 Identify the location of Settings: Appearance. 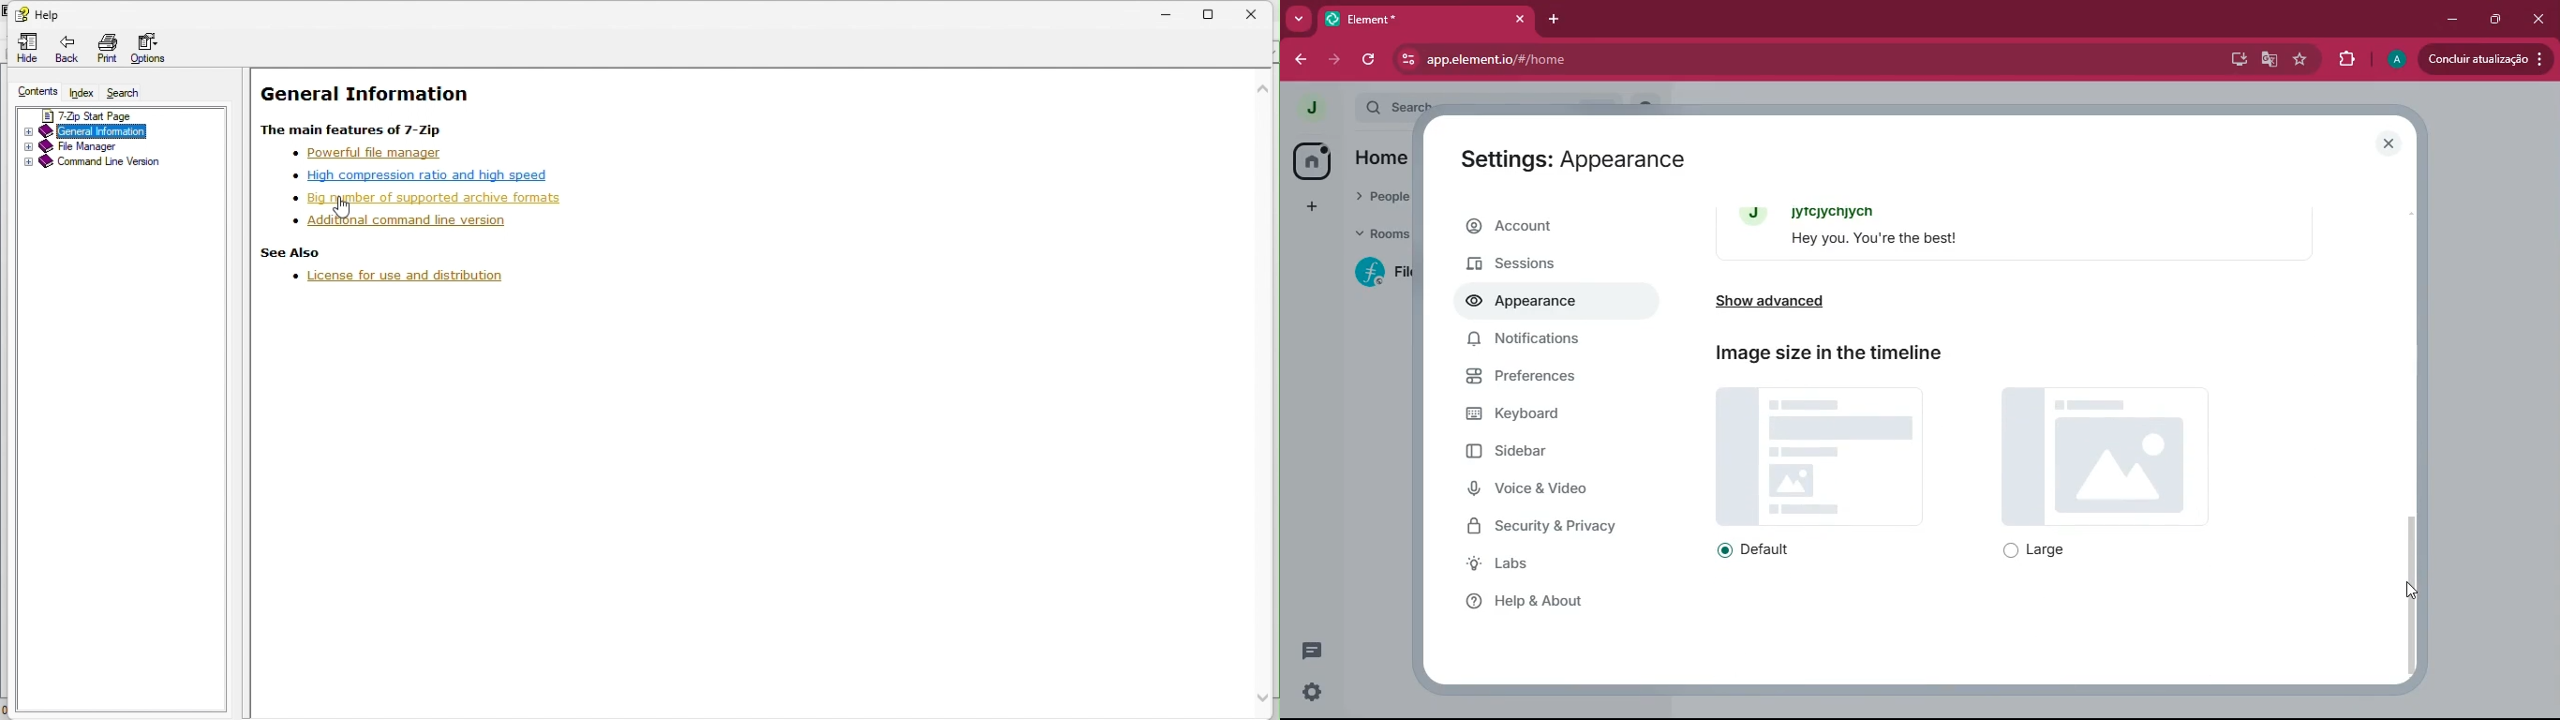
(1574, 163).